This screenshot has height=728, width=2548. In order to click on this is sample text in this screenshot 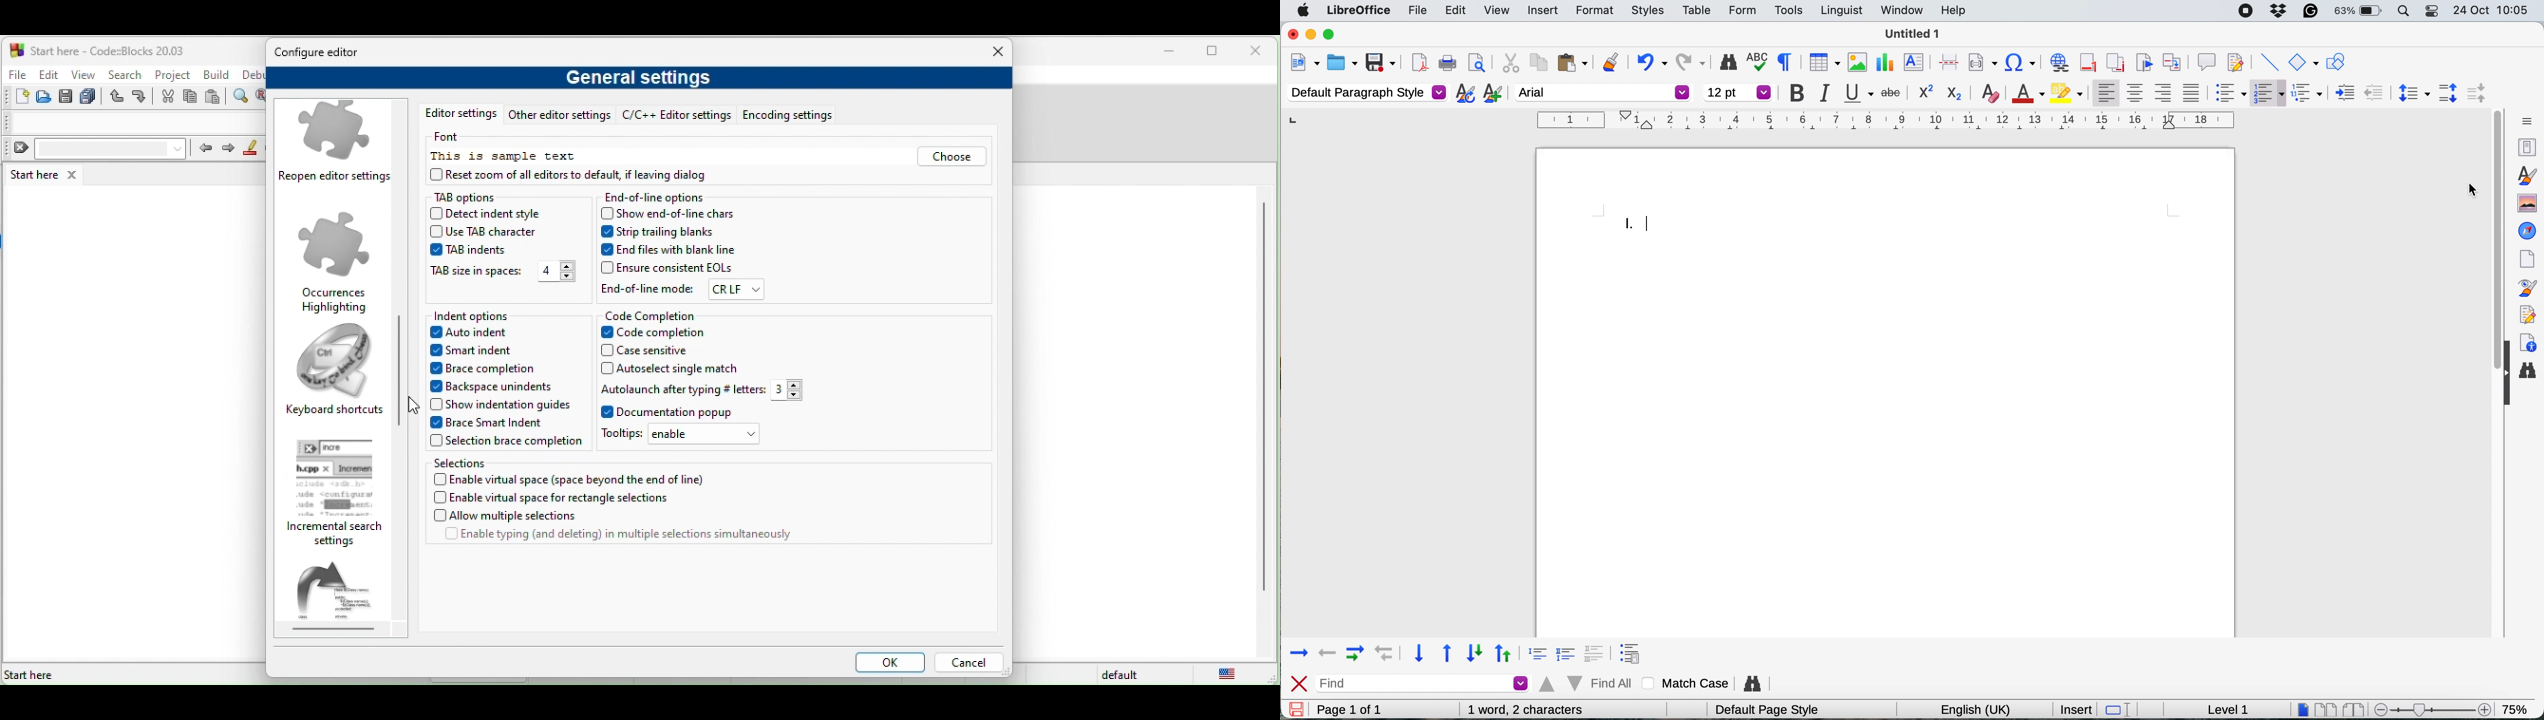, I will do `click(506, 157)`.